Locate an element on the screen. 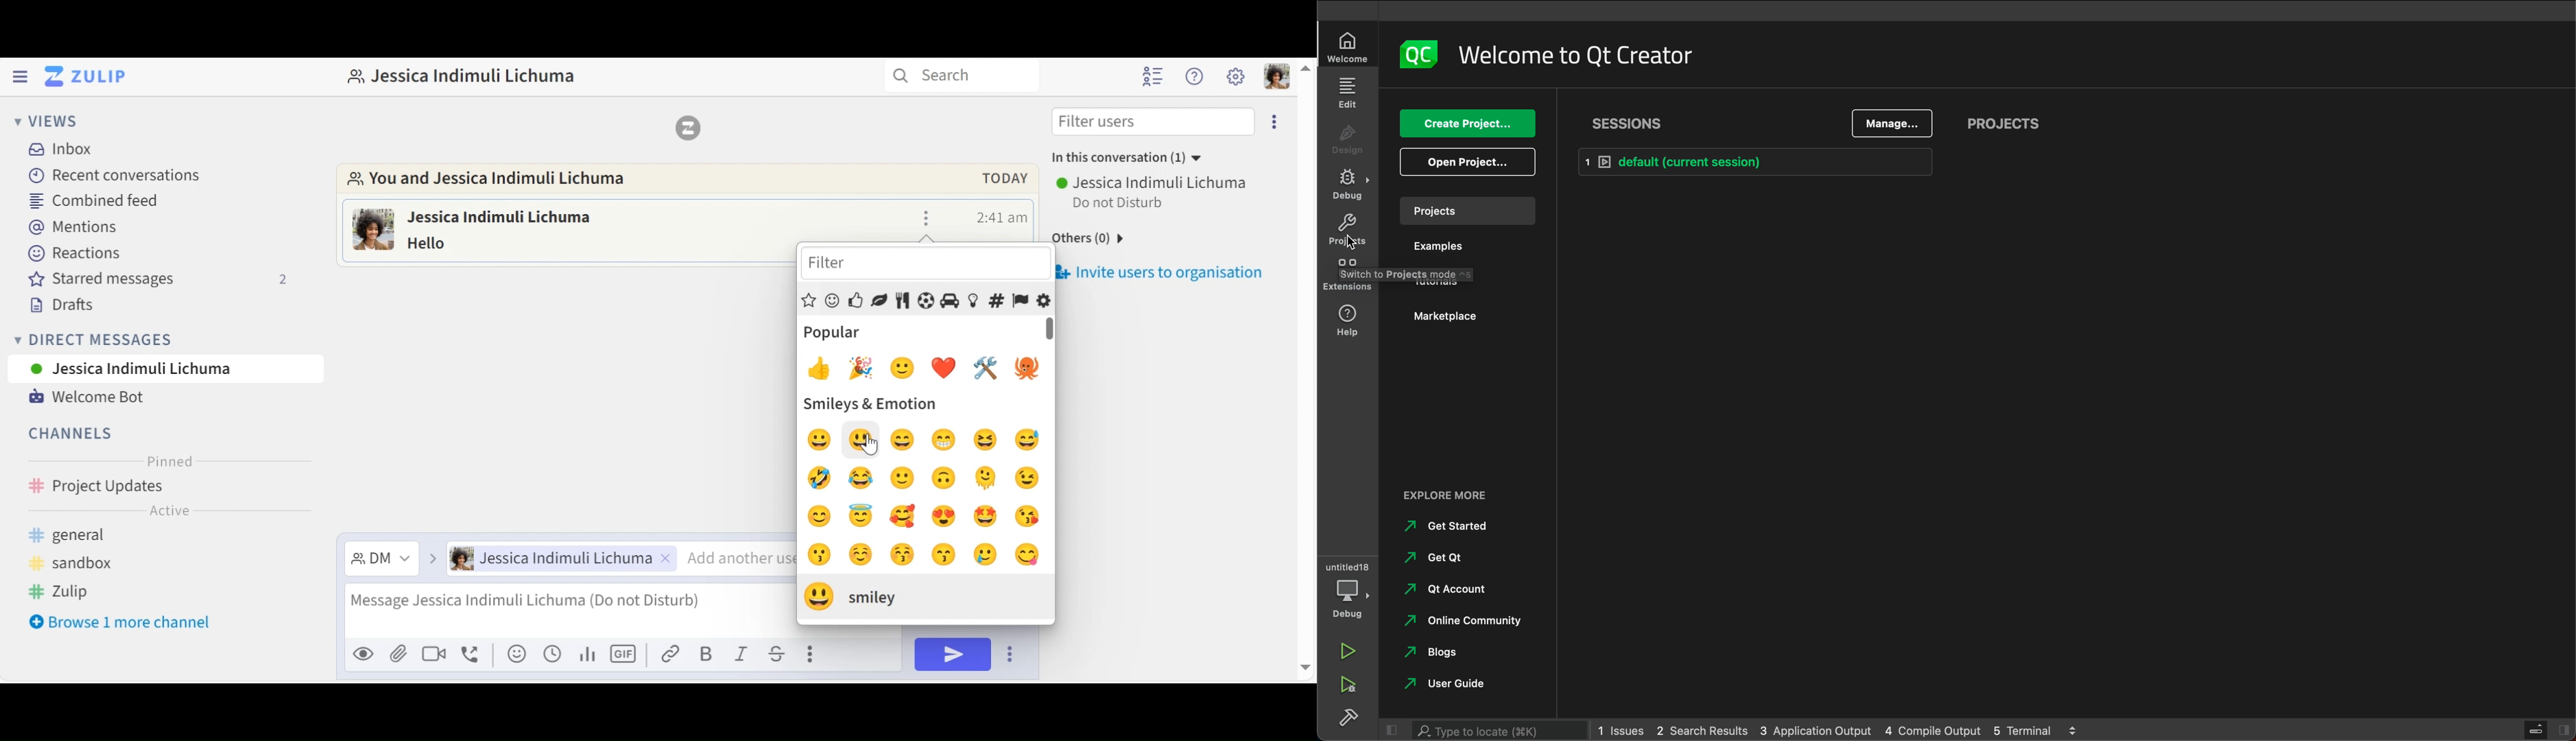 The height and width of the screenshot is (756, 2576). Reactions is located at coordinates (72, 254).